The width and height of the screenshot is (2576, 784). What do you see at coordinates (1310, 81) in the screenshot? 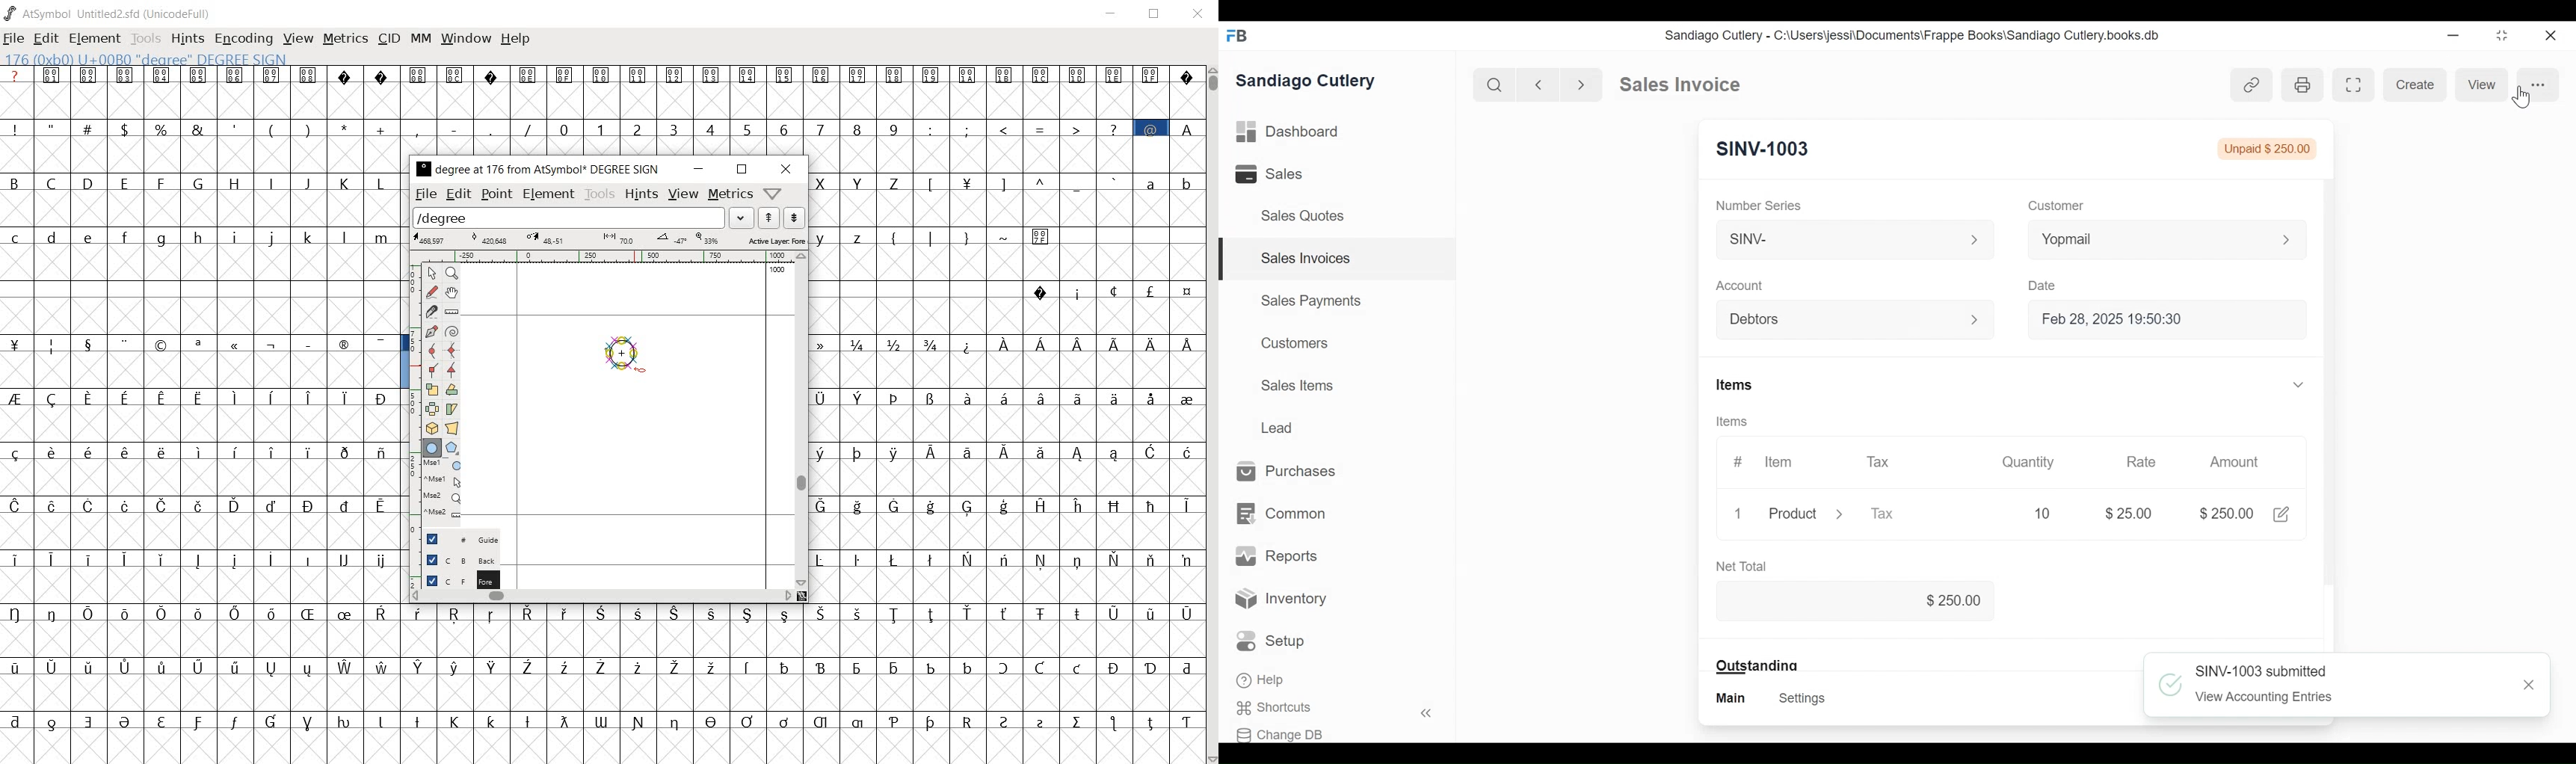
I see `Sandiago Cutlery` at bounding box center [1310, 81].